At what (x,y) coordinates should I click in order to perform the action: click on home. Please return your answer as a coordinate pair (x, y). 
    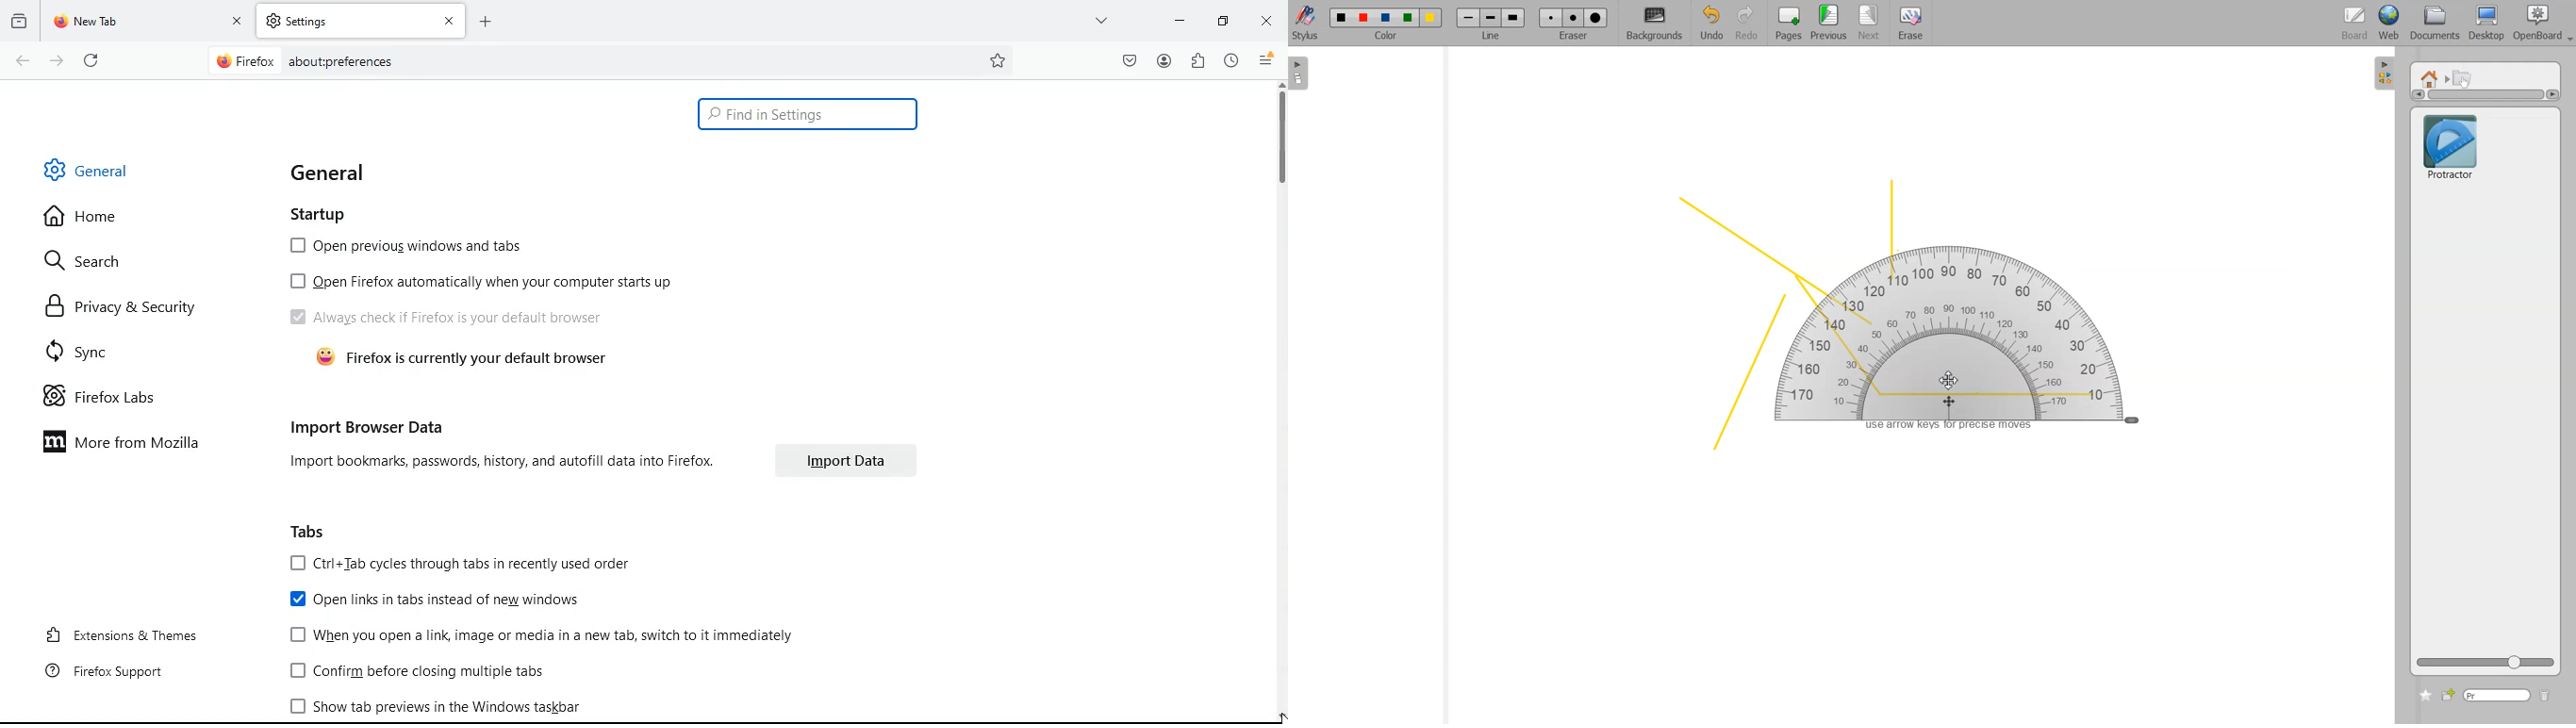
    Looking at the image, I should click on (90, 219).